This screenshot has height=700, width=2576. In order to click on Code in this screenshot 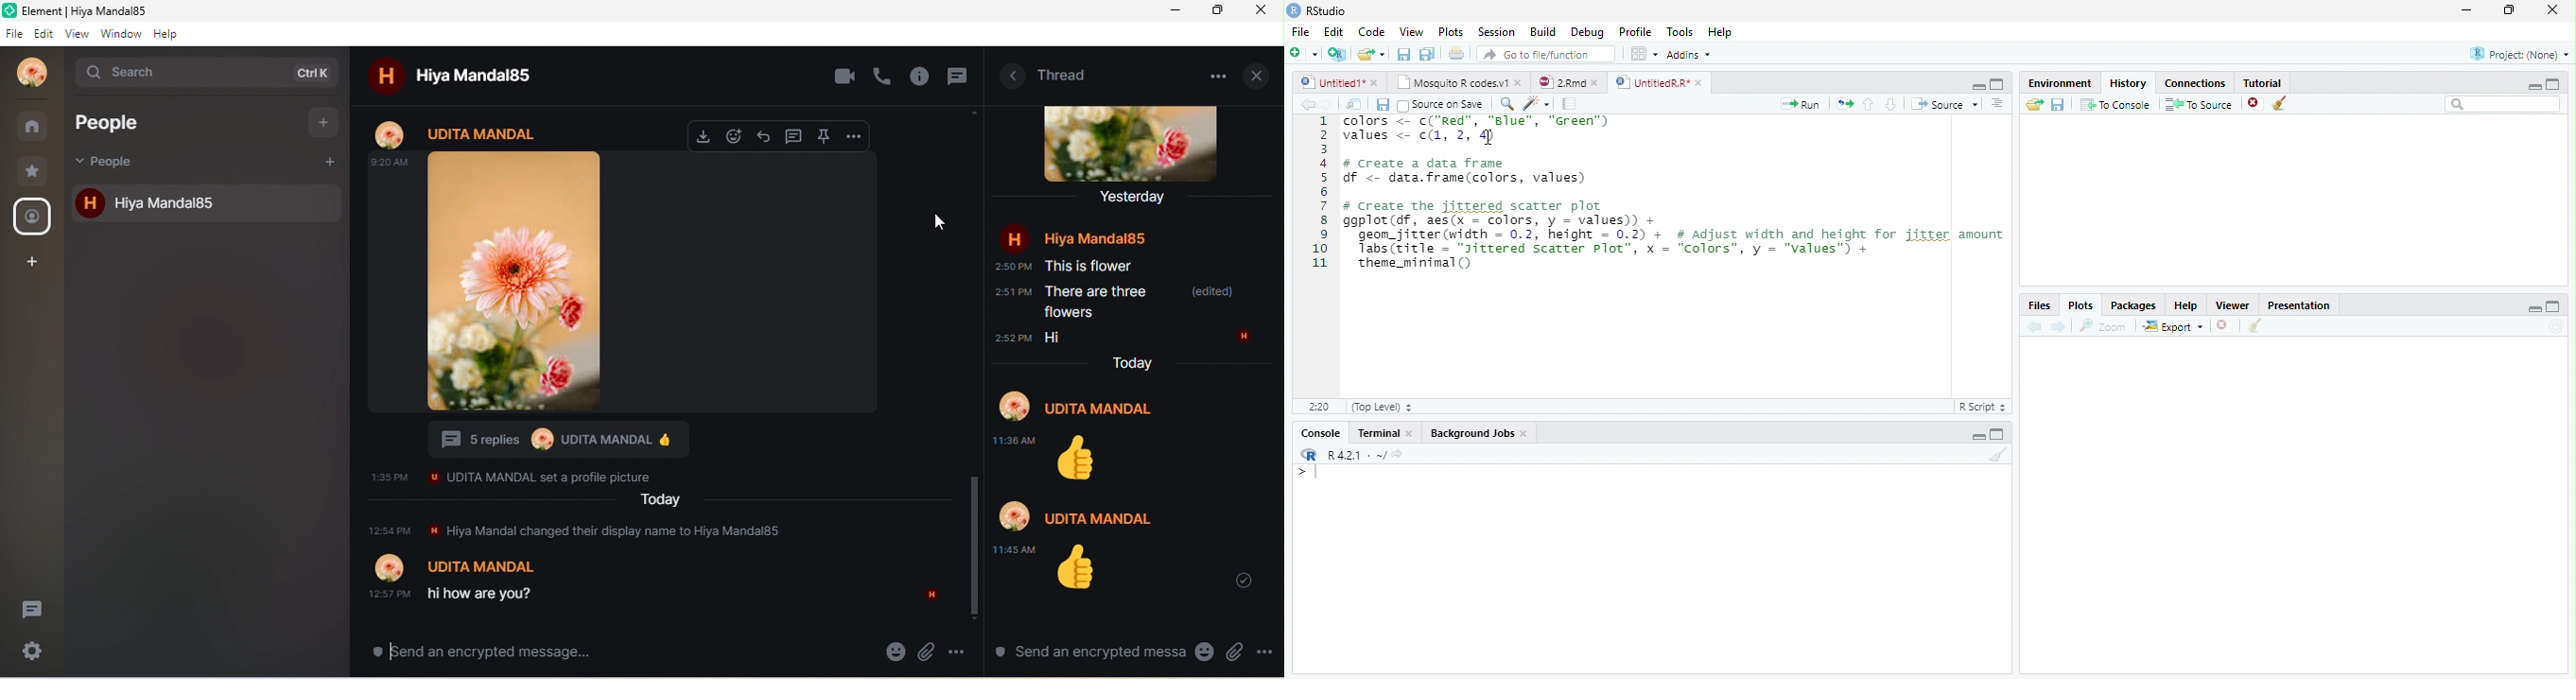, I will do `click(1371, 31)`.